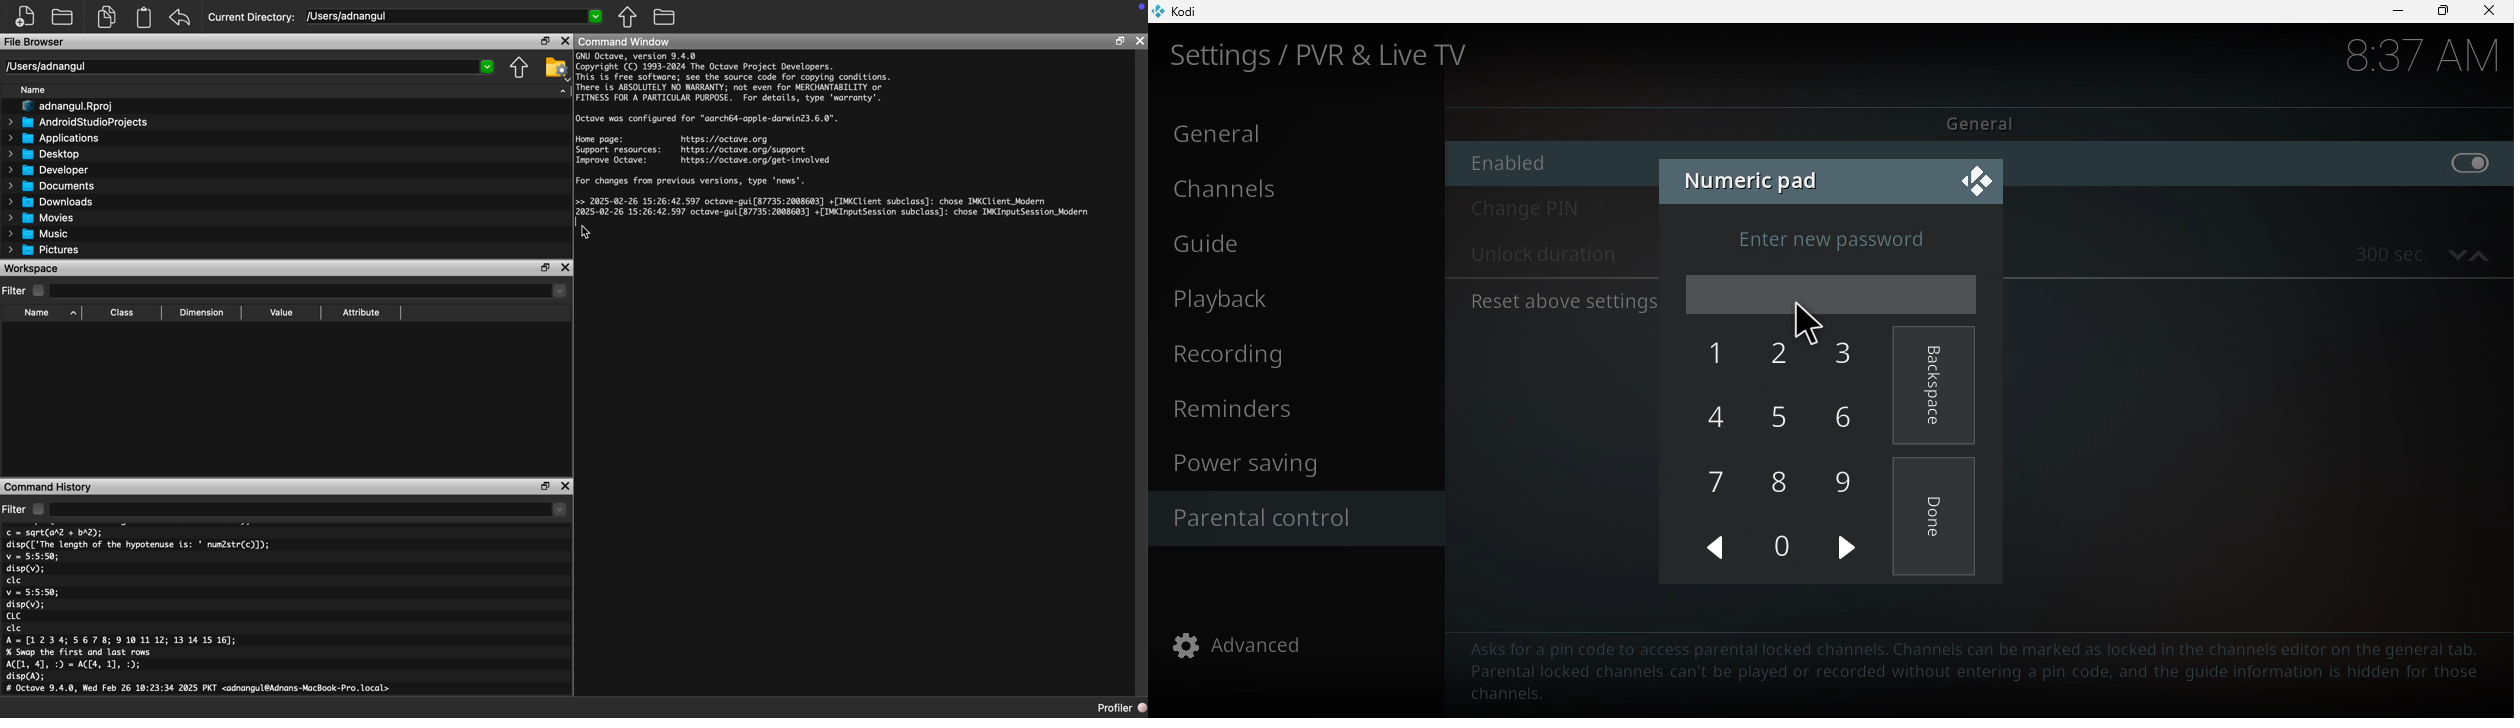 The width and height of the screenshot is (2520, 728). What do you see at coordinates (1983, 123) in the screenshot?
I see `General` at bounding box center [1983, 123].